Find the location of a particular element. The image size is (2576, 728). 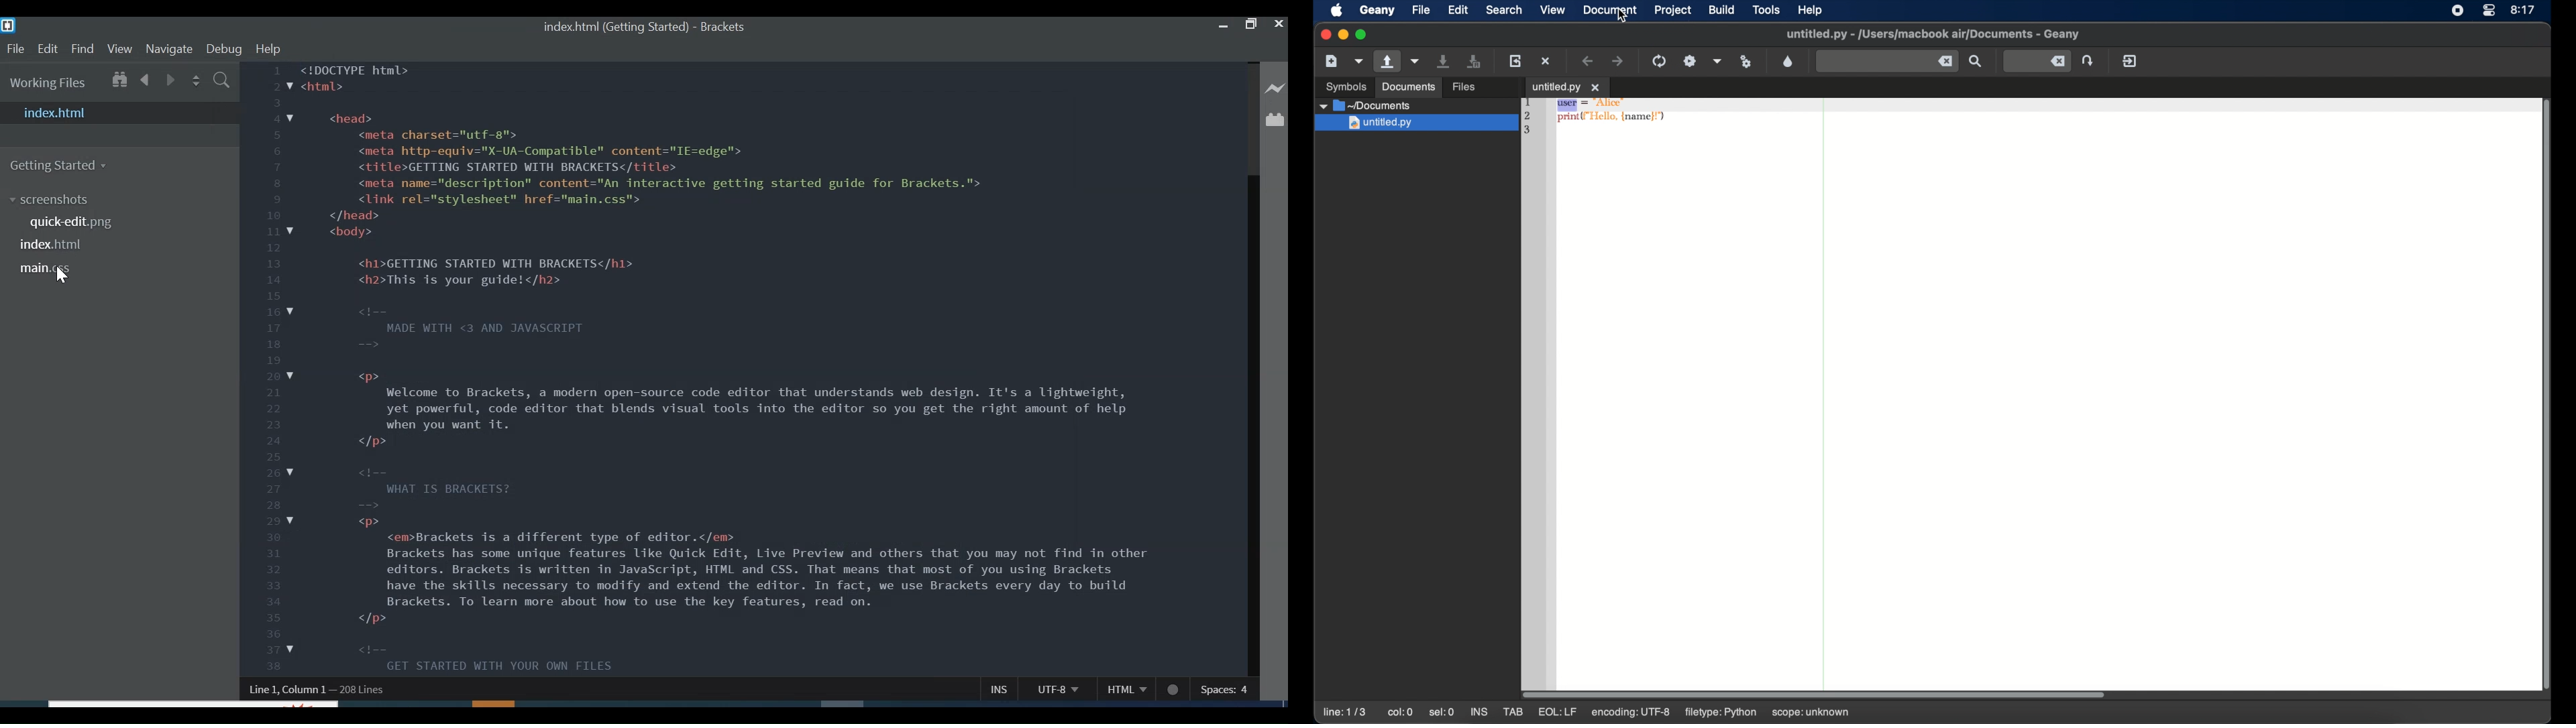

build the current file is located at coordinates (1690, 61).